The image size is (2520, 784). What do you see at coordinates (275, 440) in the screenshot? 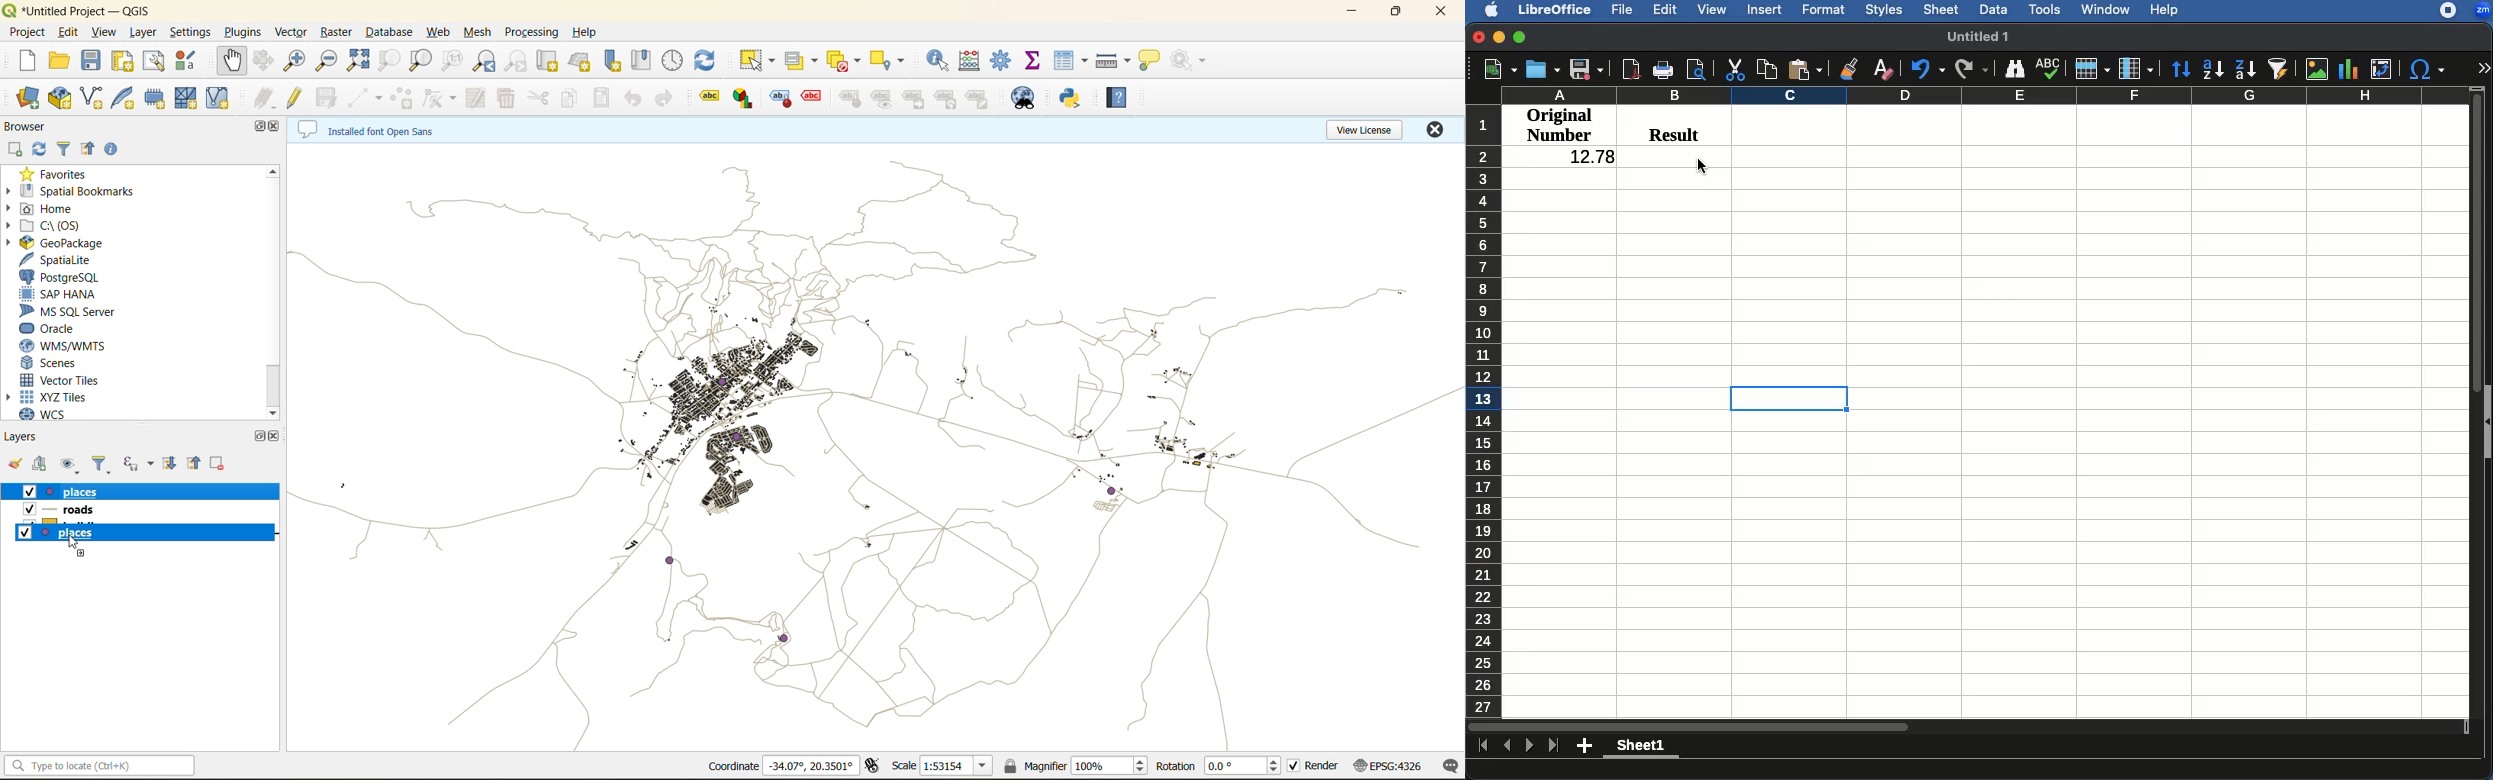
I see `close` at bounding box center [275, 440].